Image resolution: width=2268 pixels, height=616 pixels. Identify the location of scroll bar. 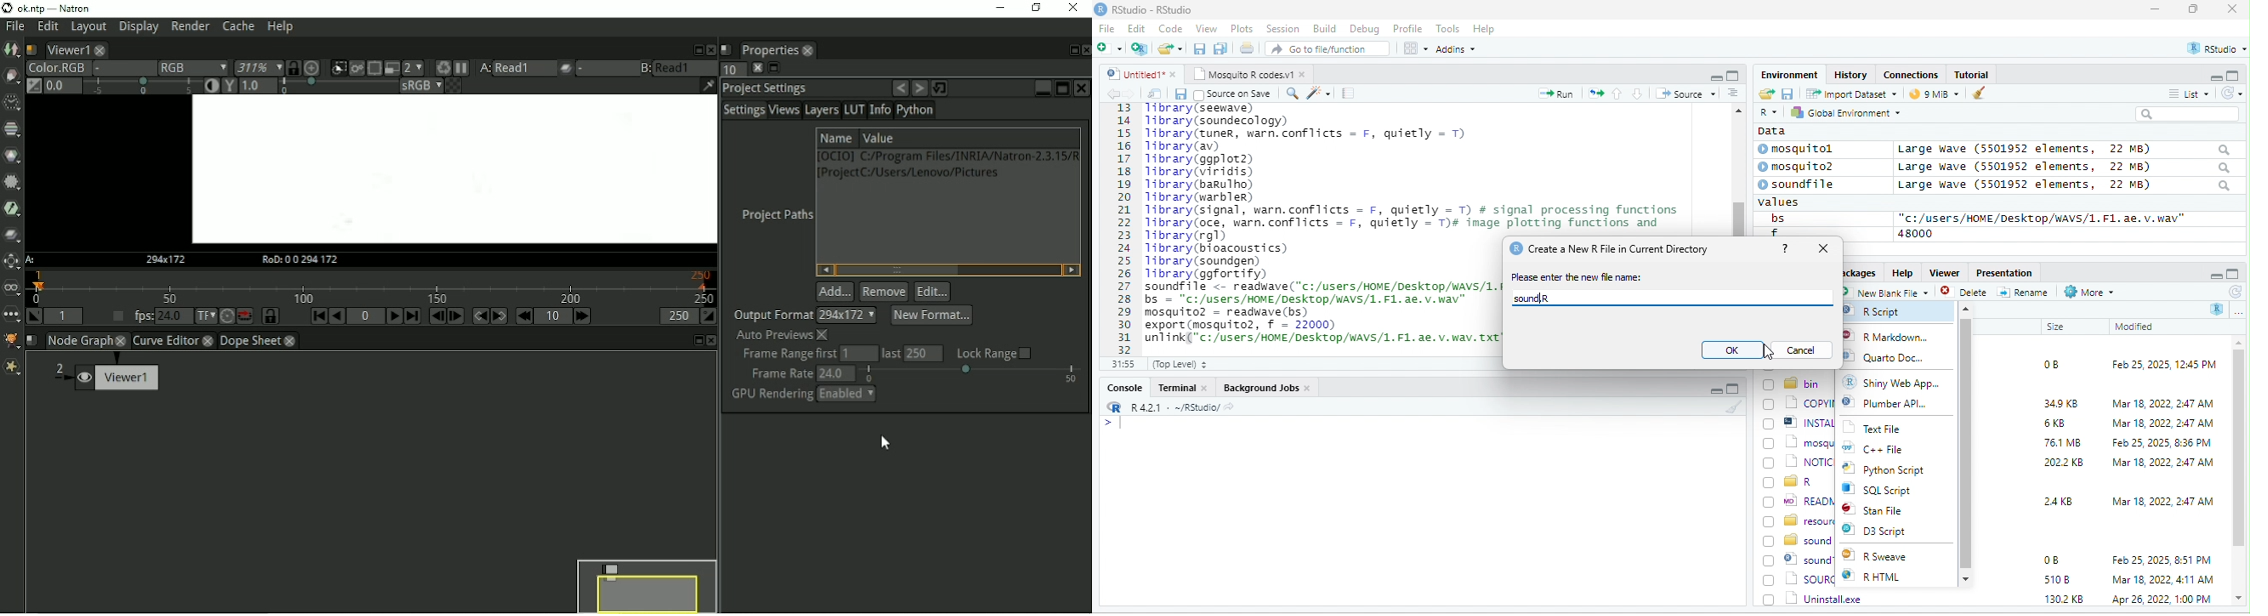
(1738, 169).